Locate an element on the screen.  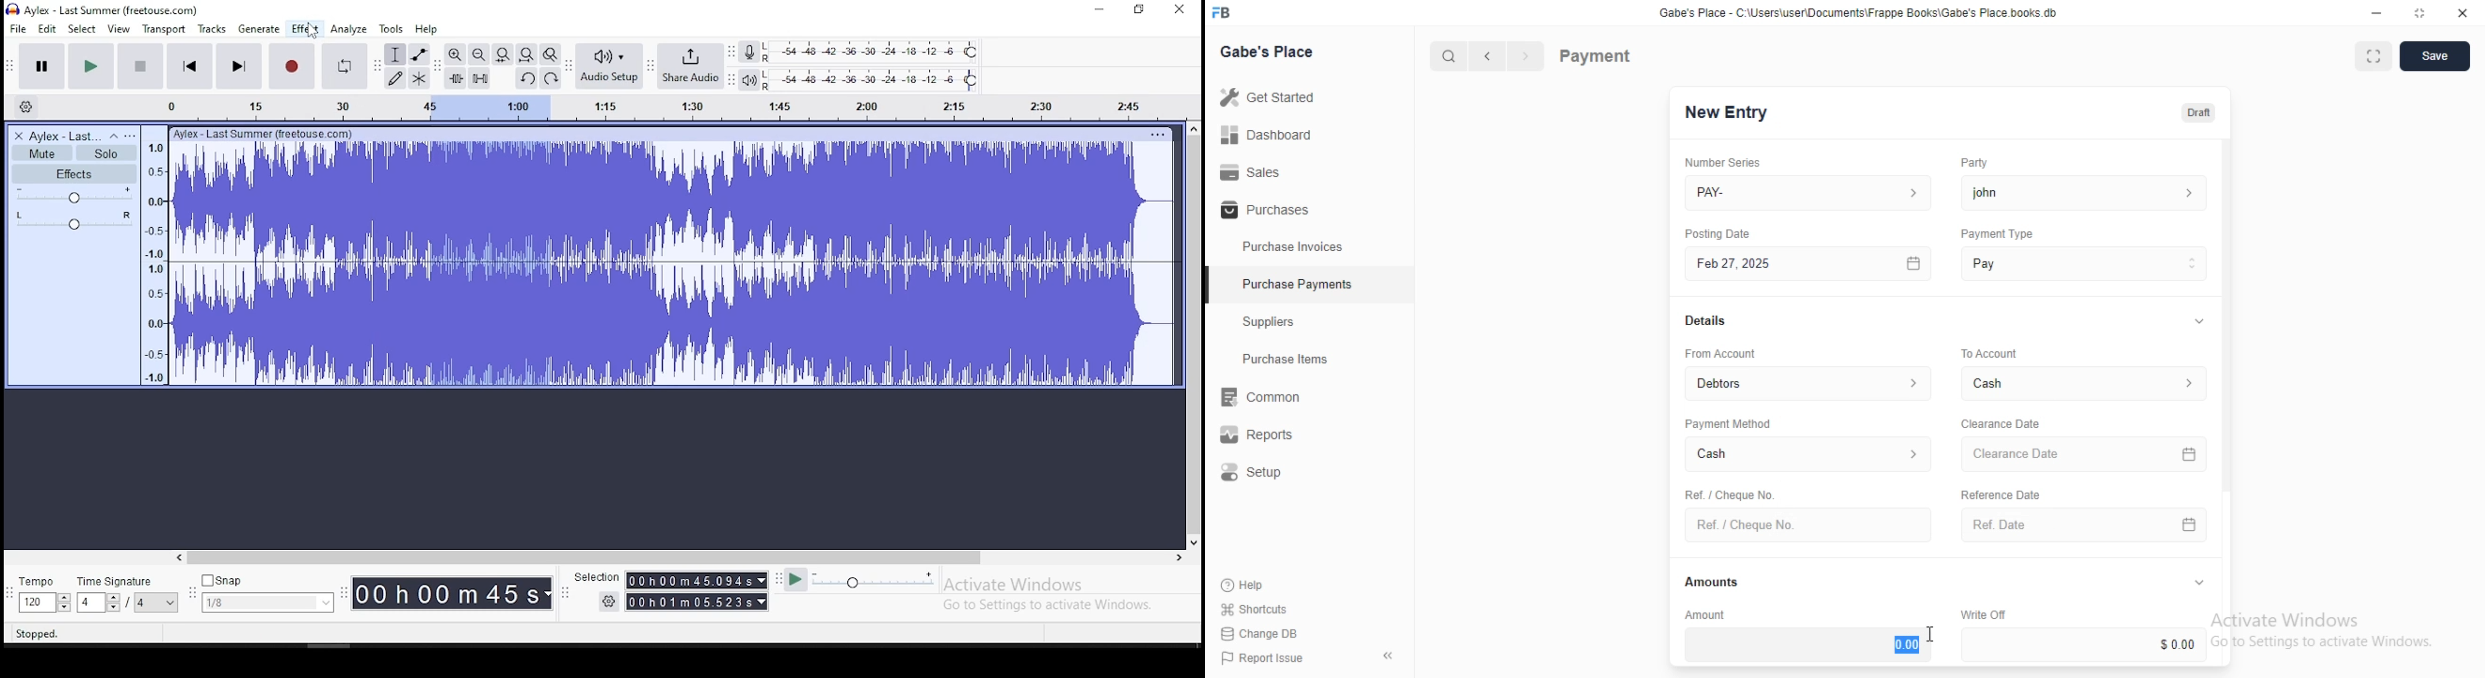
close is located at coordinates (2463, 13).